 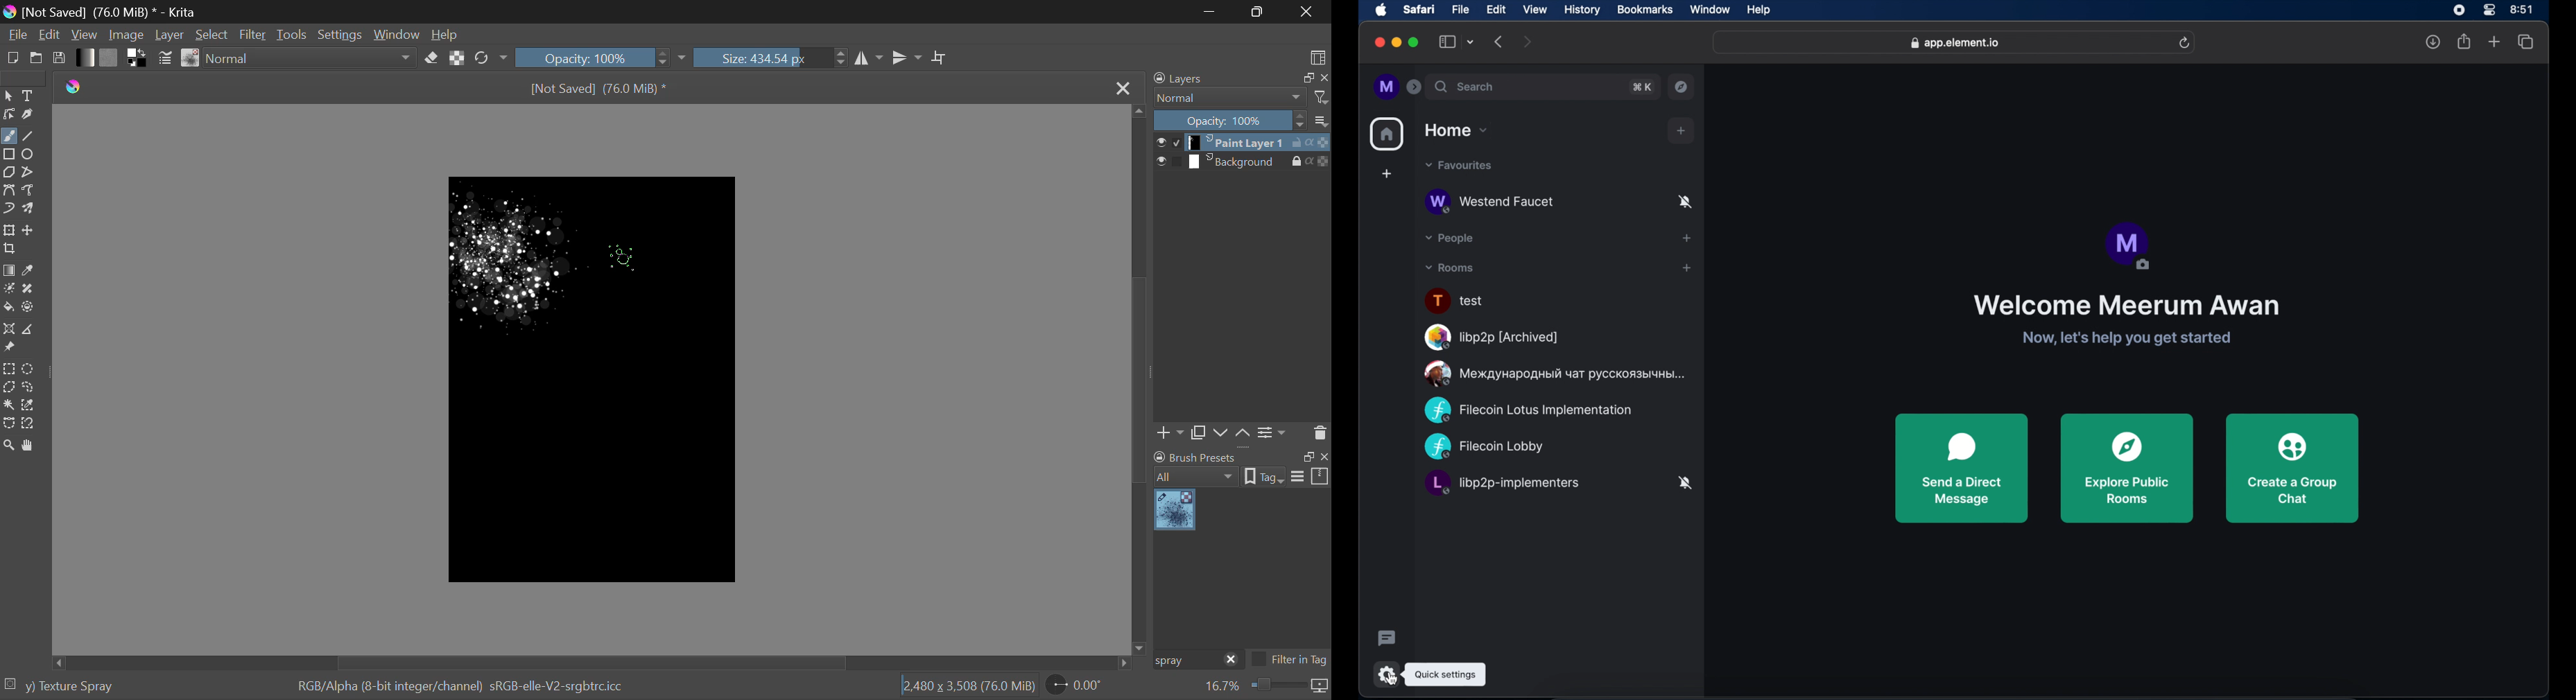 What do you see at coordinates (1386, 674) in the screenshot?
I see `settings` at bounding box center [1386, 674].